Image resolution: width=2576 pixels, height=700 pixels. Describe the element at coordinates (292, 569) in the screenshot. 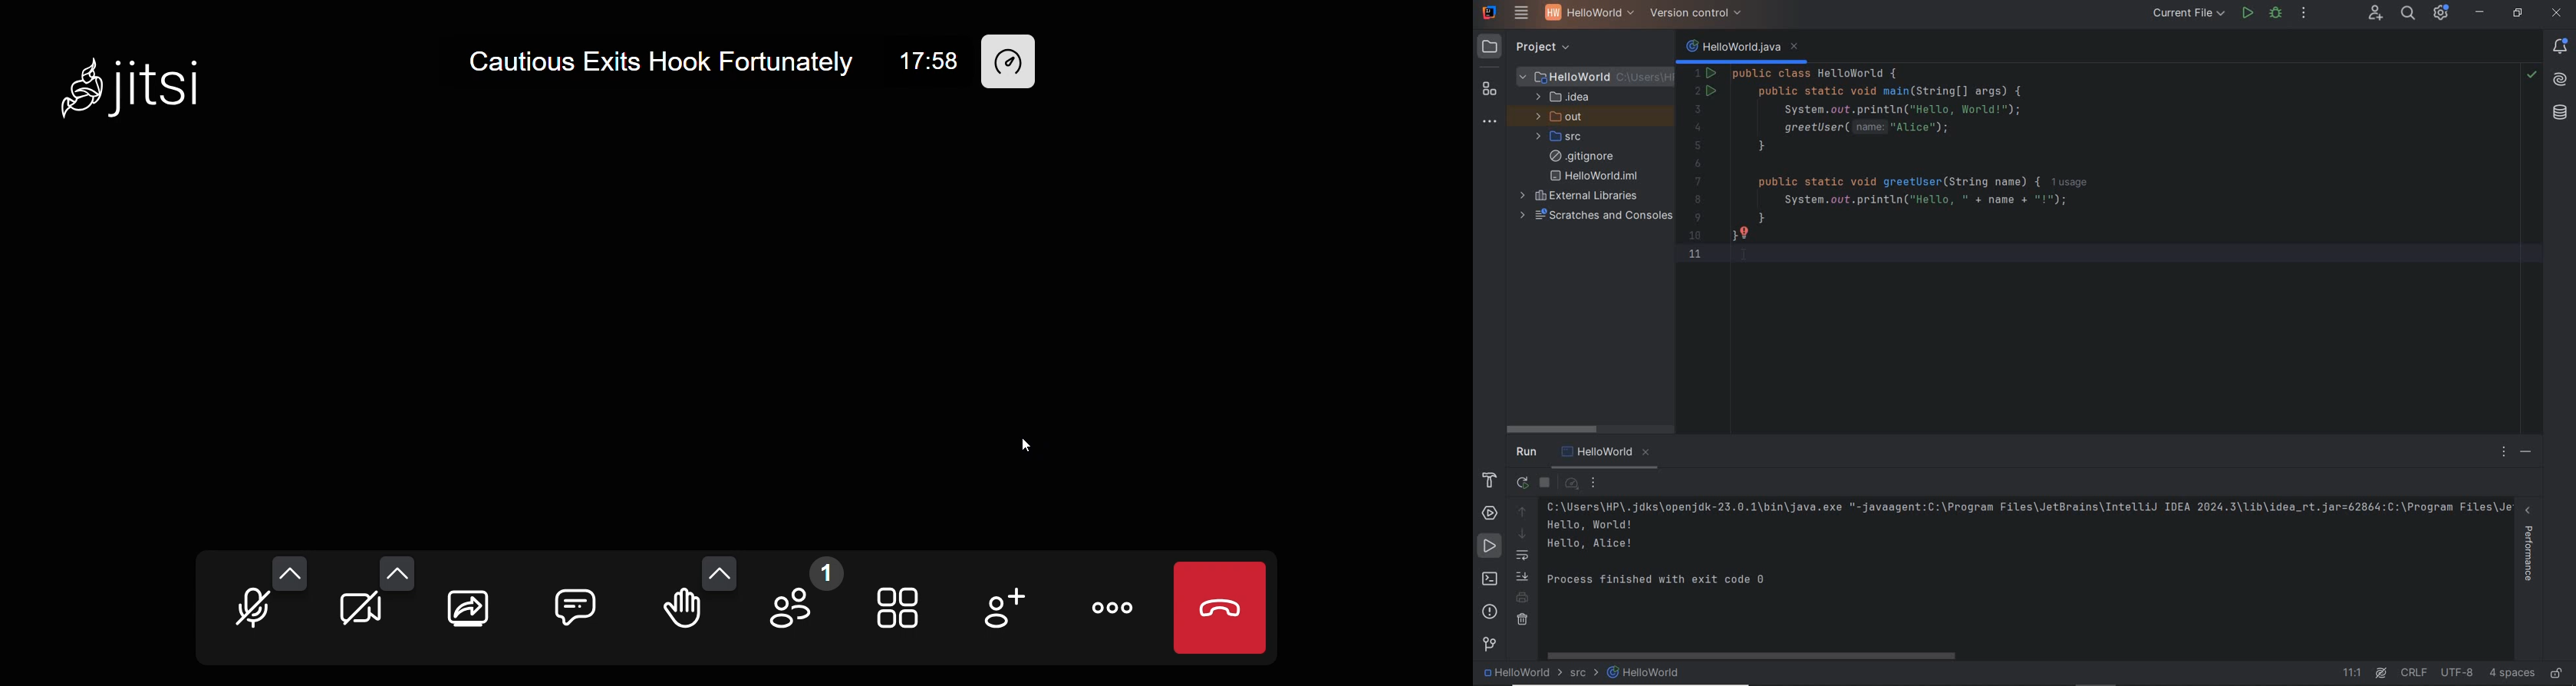

I see `more microphone option` at that location.